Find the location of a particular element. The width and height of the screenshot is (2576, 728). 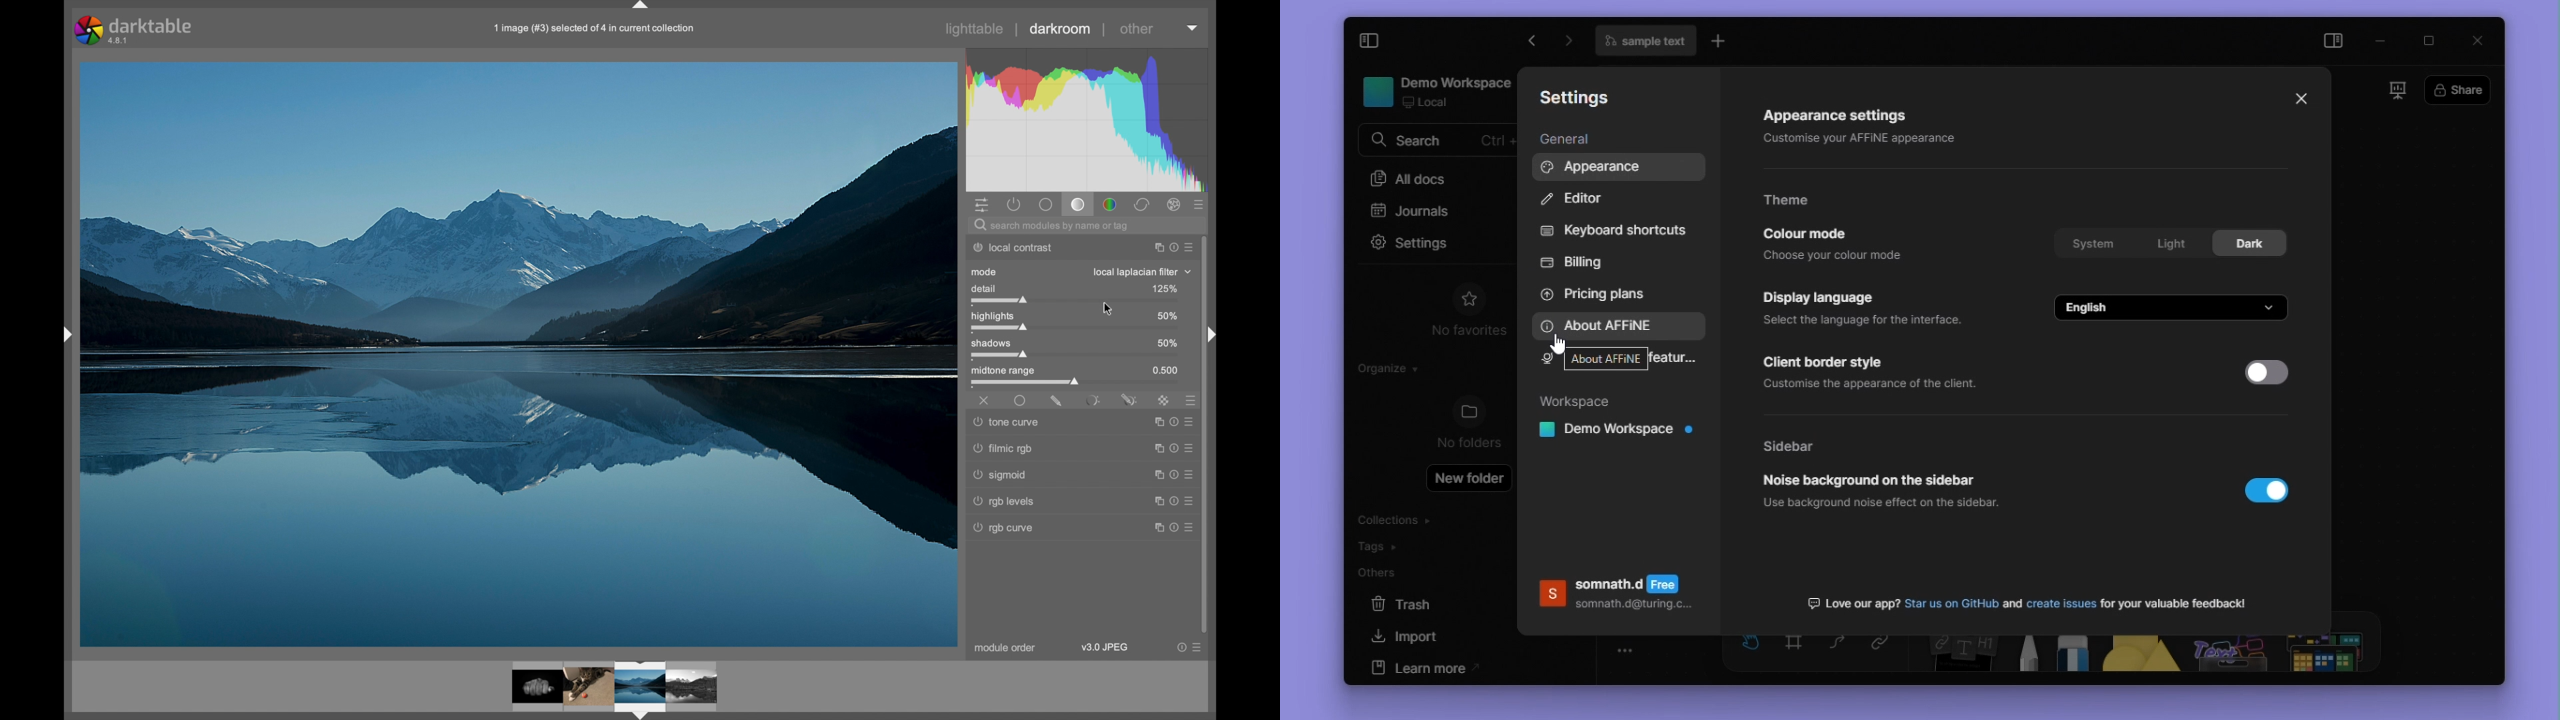

 is located at coordinates (1167, 316).